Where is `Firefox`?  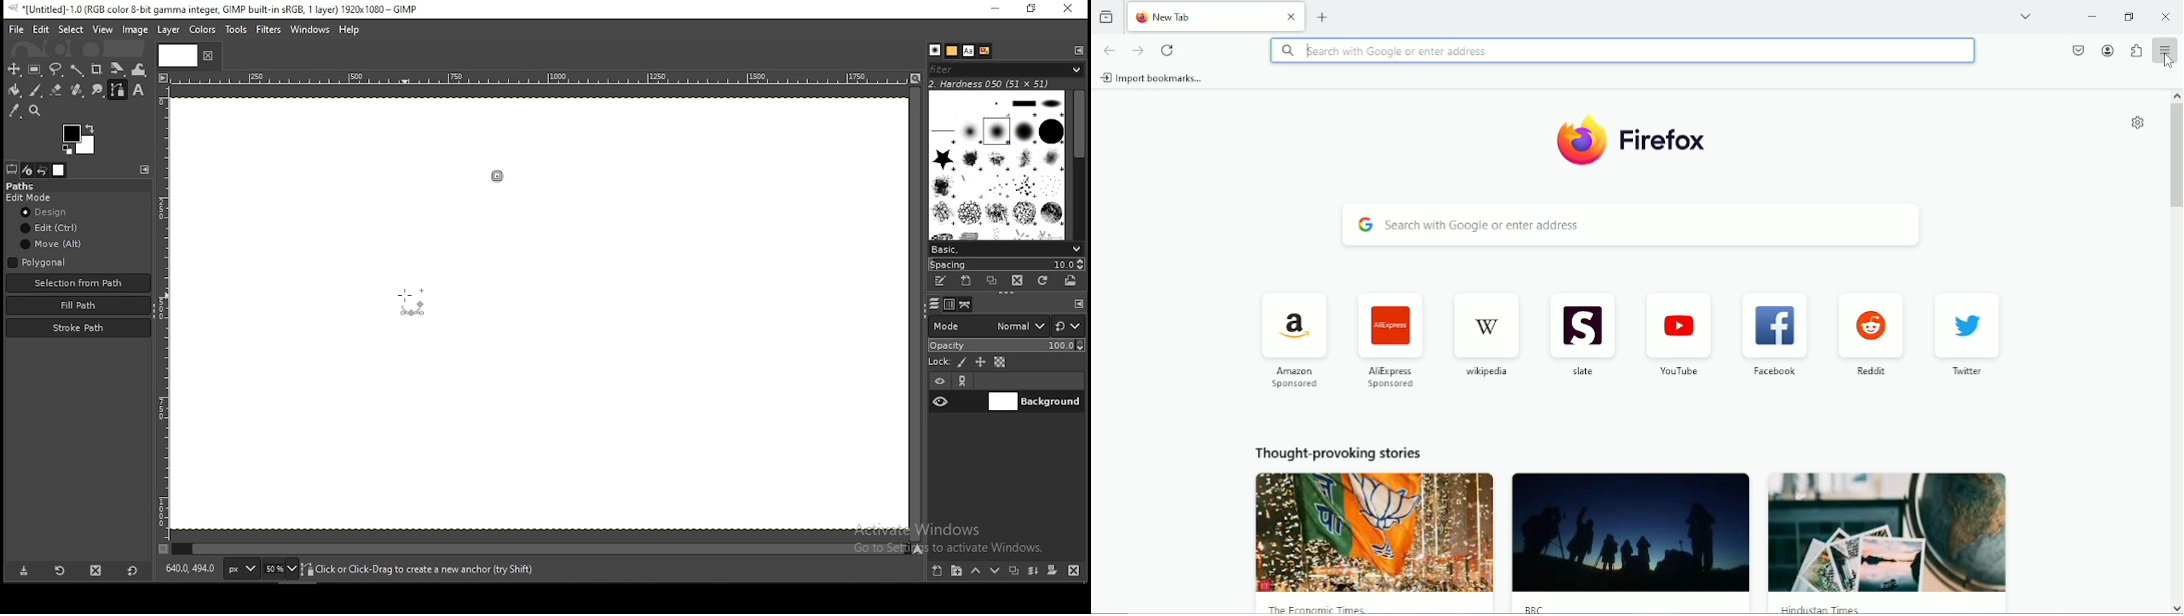
Firefox is located at coordinates (1669, 147).